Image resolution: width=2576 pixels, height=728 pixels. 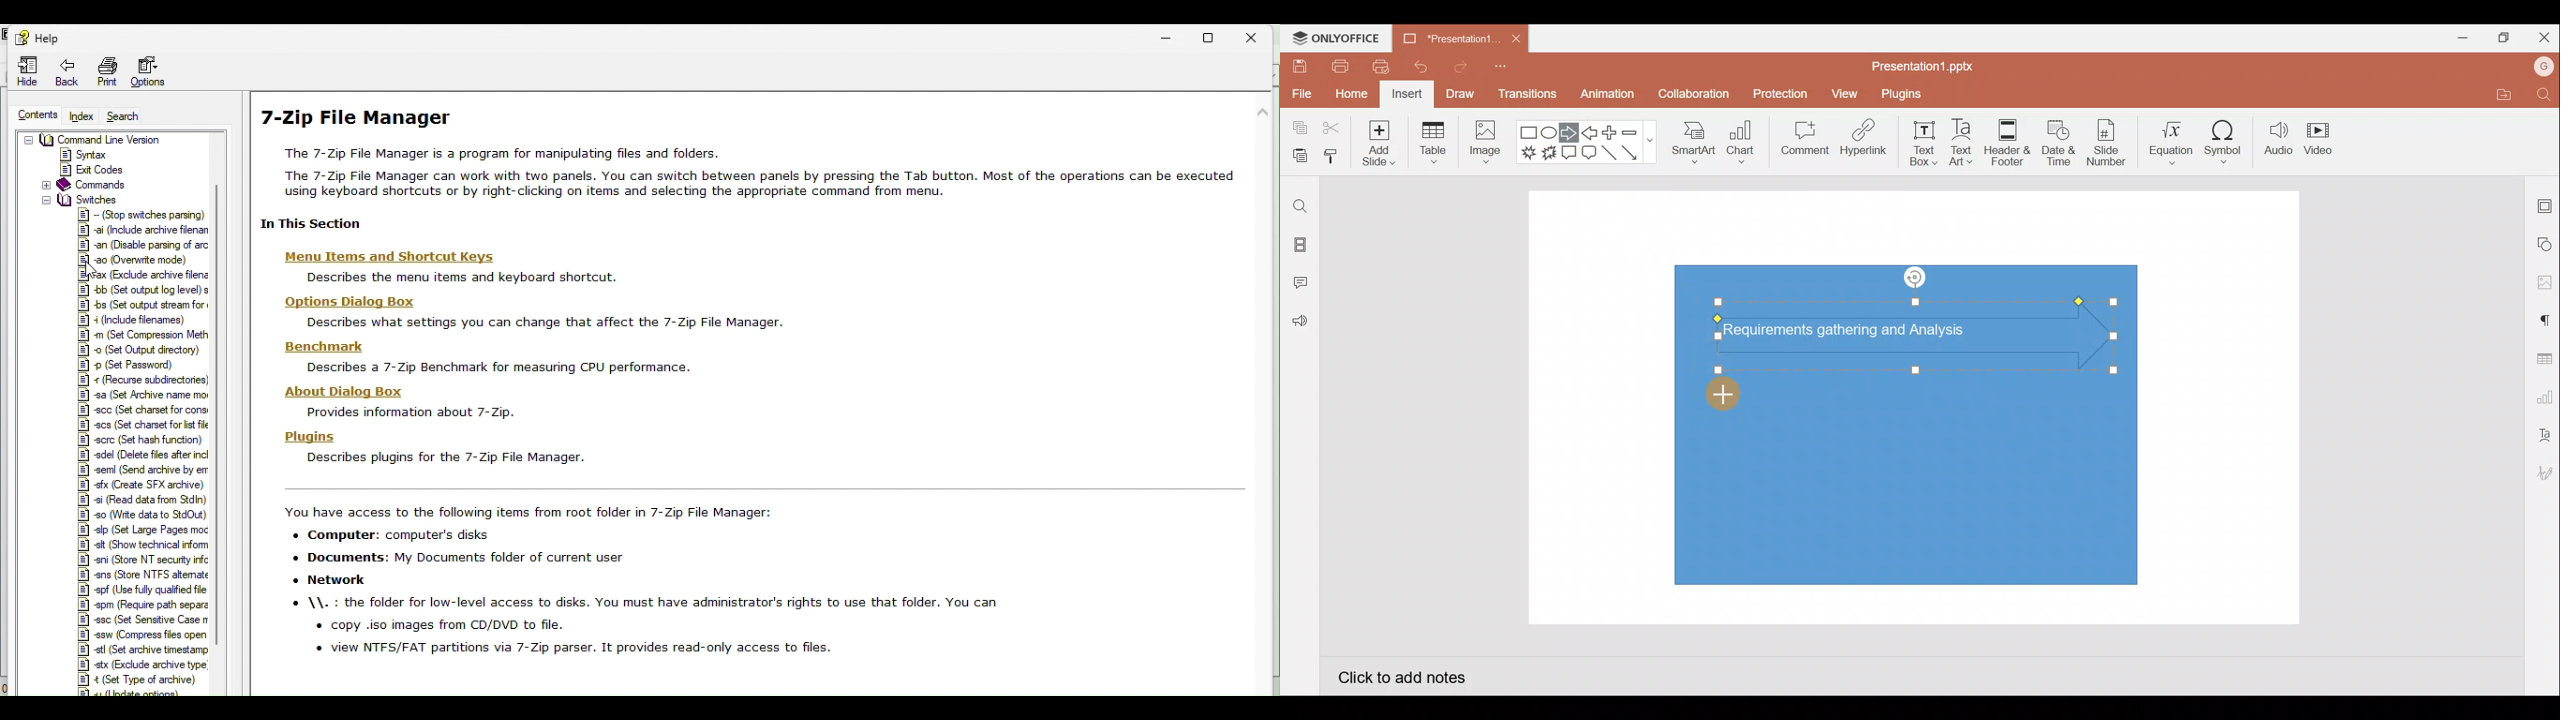 What do you see at coordinates (1777, 94) in the screenshot?
I see `Protection` at bounding box center [1777, 94].